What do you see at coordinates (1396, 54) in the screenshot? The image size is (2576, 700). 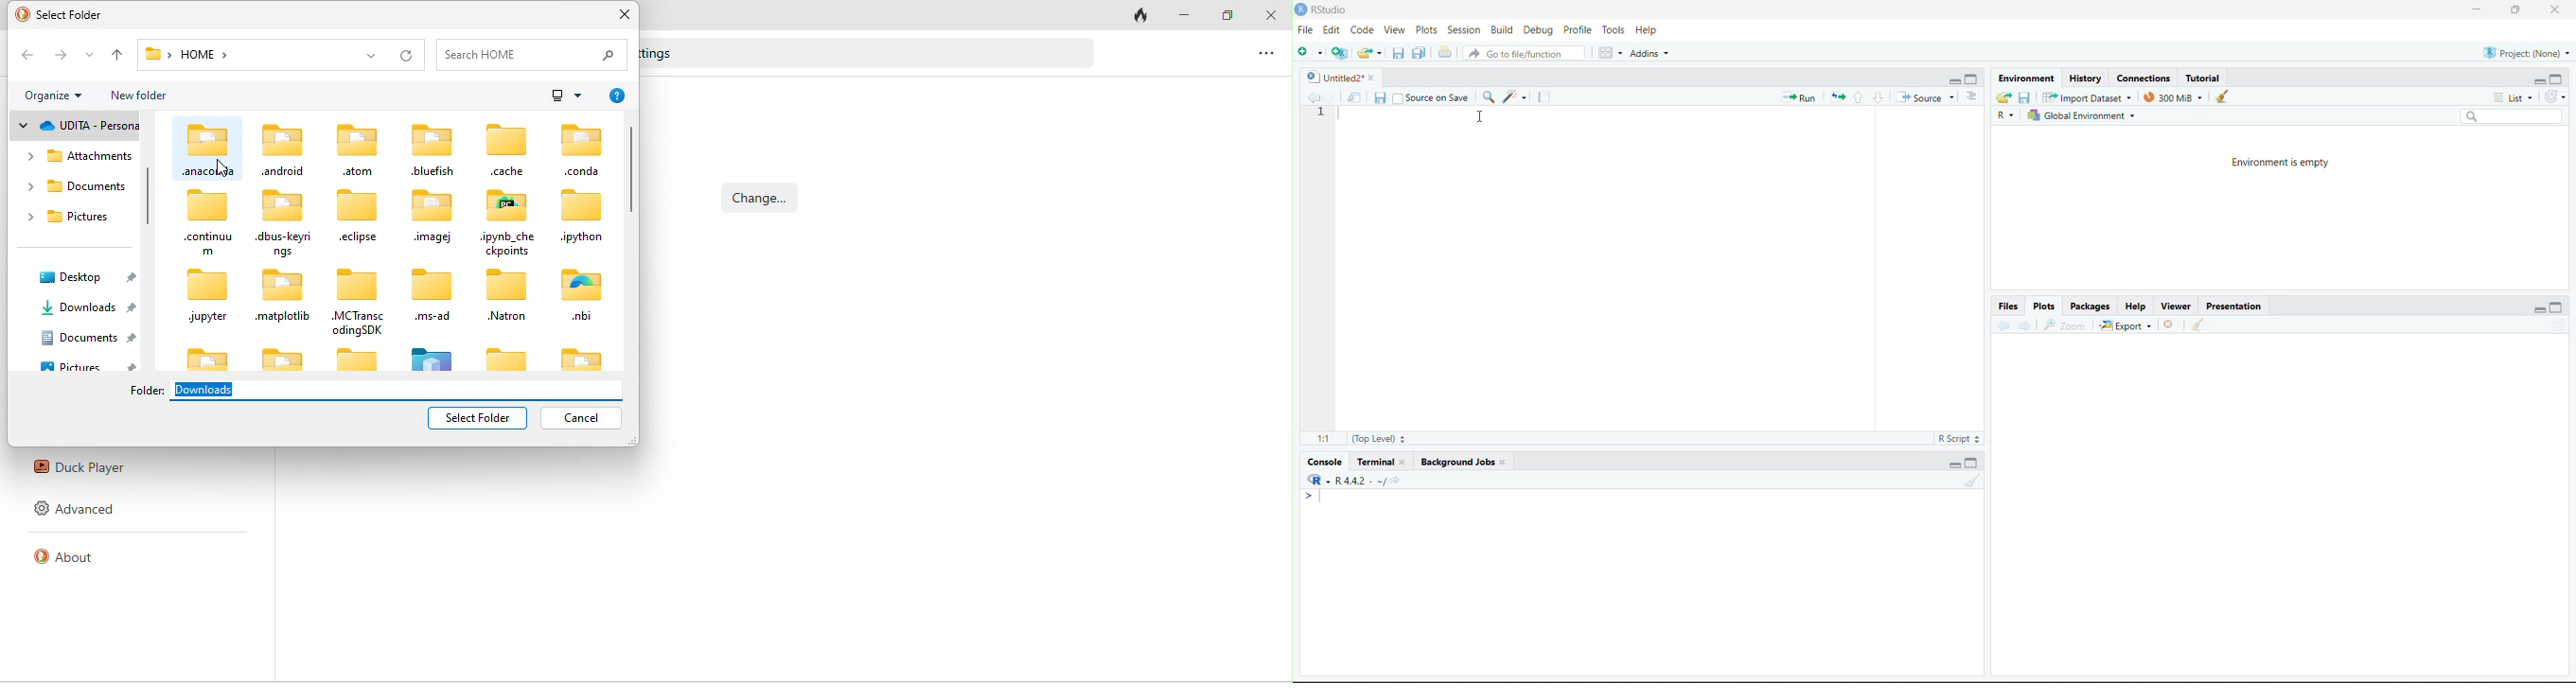 I see `save current document` at bounding box center [1396, 54].